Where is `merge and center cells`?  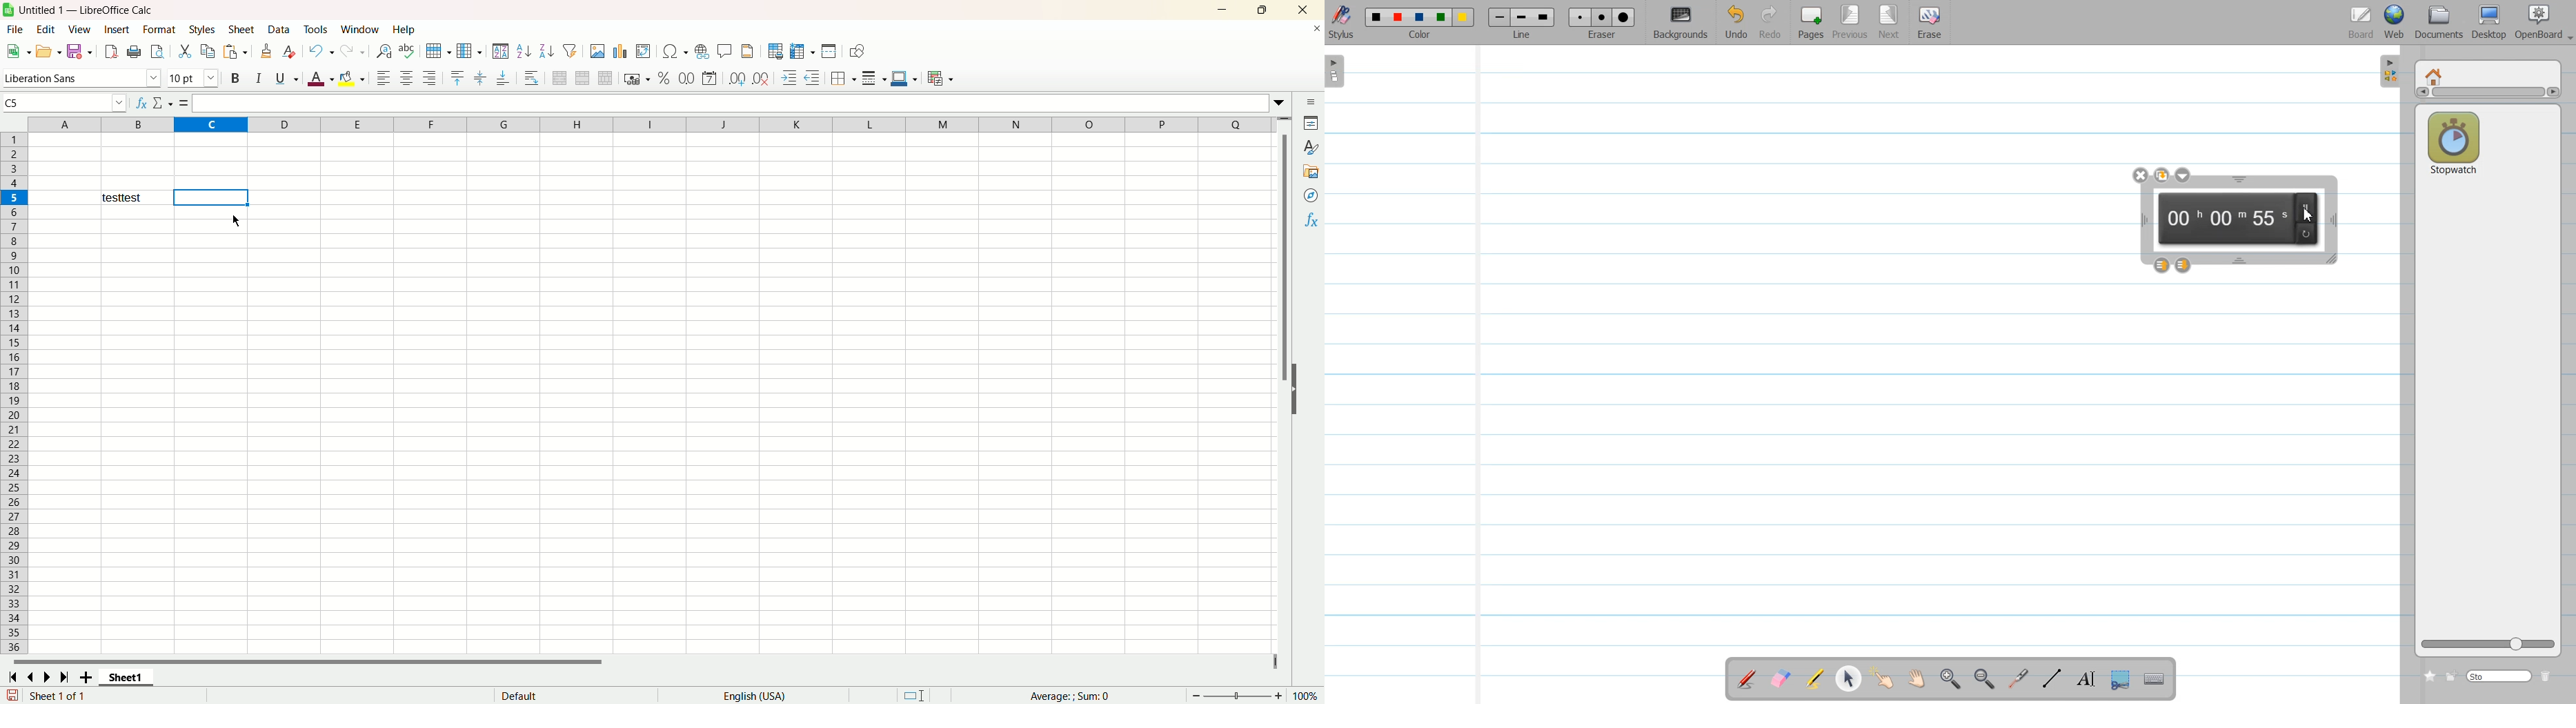 merge and center cells is located at coordinates (557, 78).